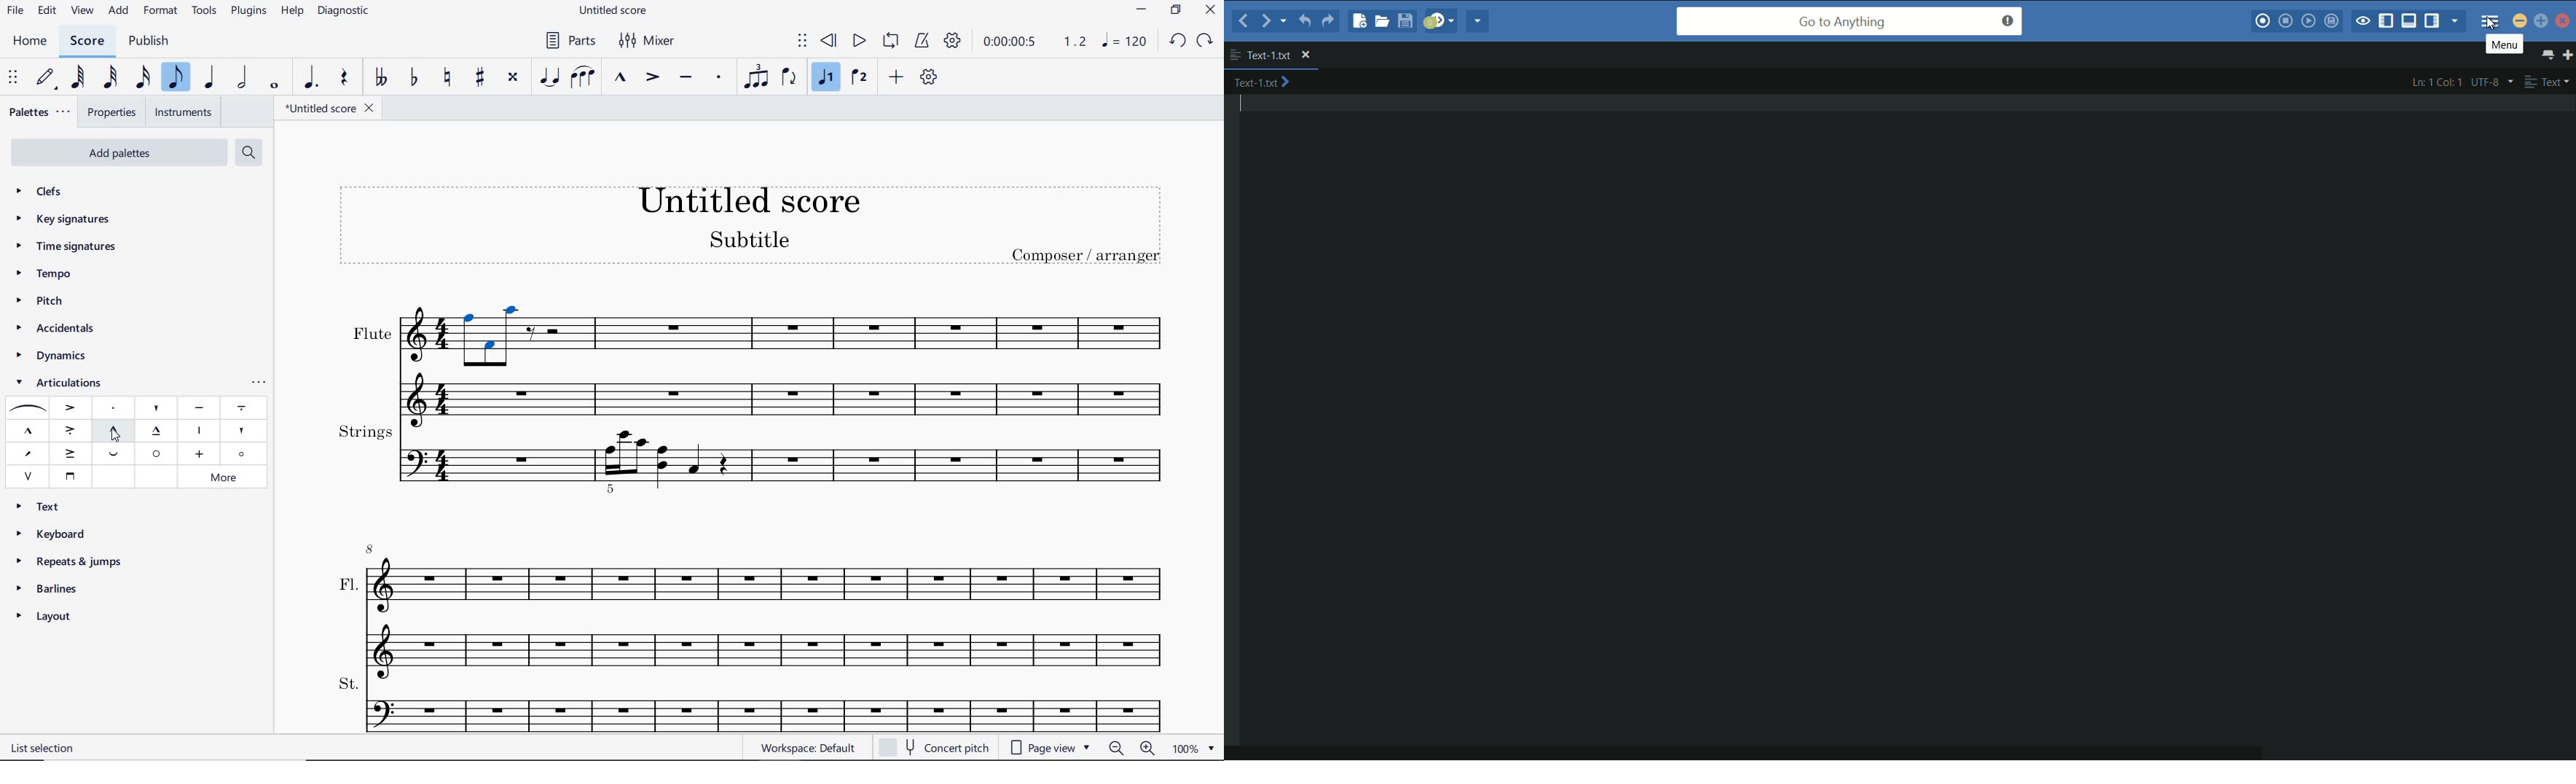 The image size is (2576, 784). What do you see at coordinates (42, 303) in the screenshot?
I see `pitch` at bounding box center [42, 303].